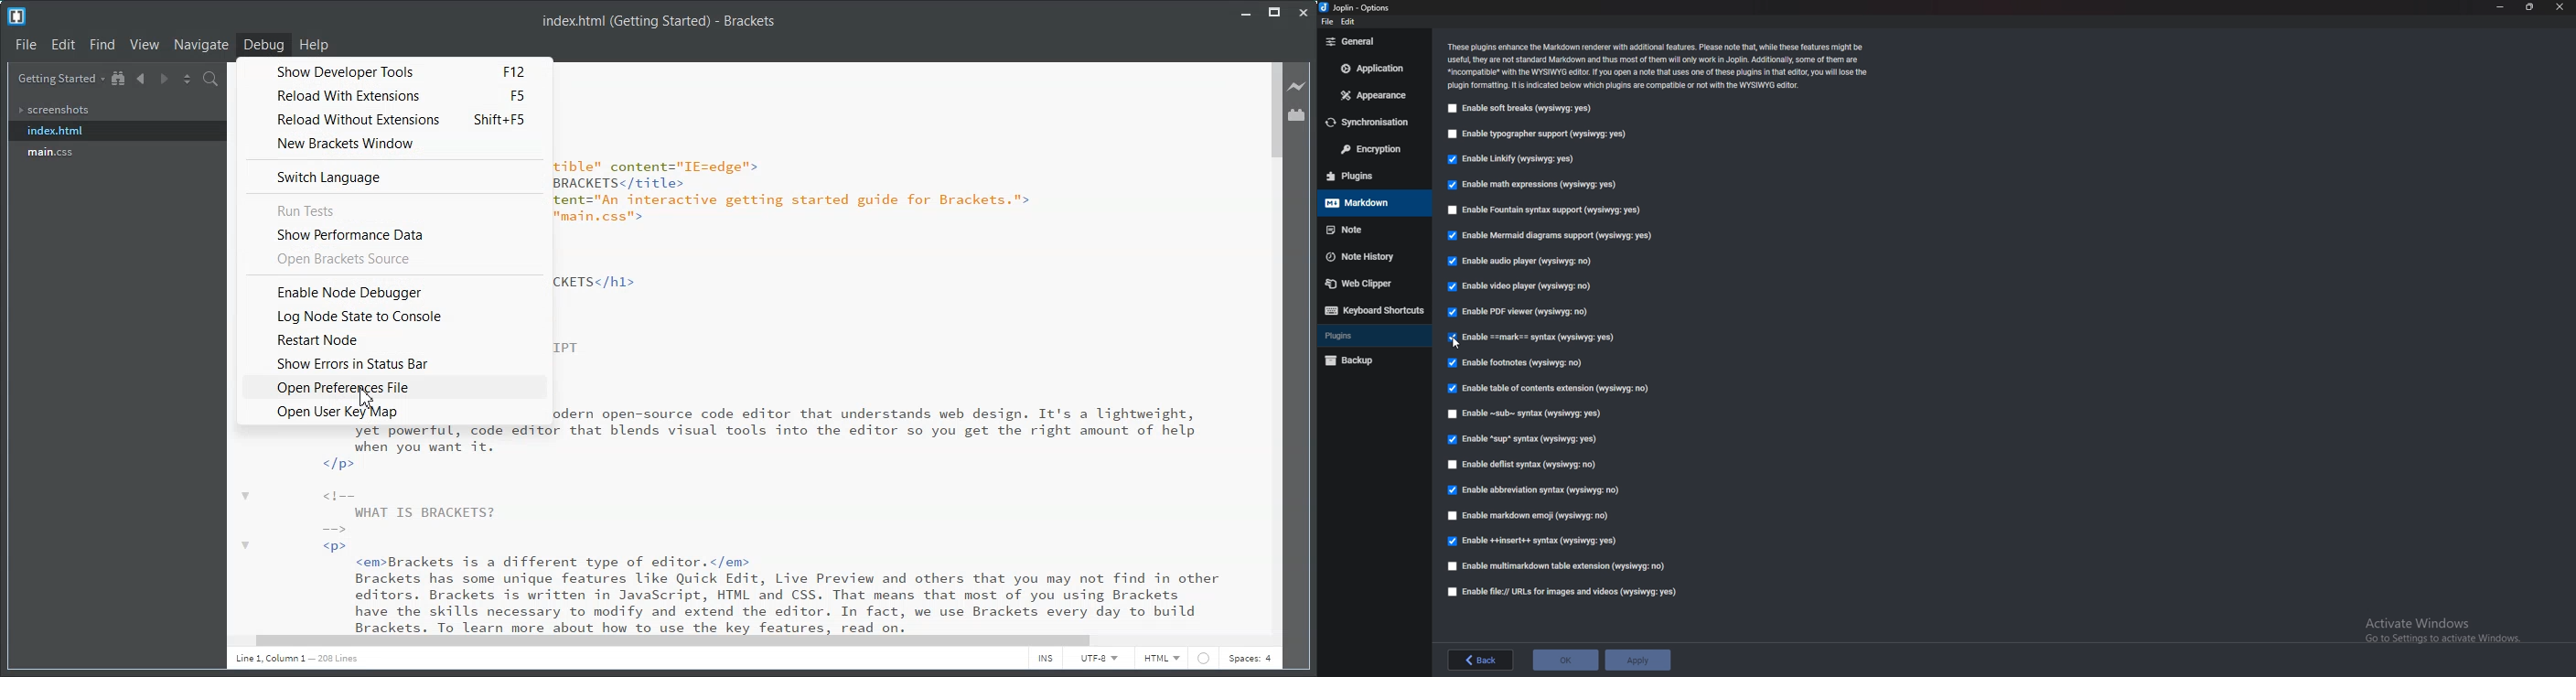  Describe the element at coordinates (1526, 313) in the screenshot. I see `Enable P D F viewer` at that location.